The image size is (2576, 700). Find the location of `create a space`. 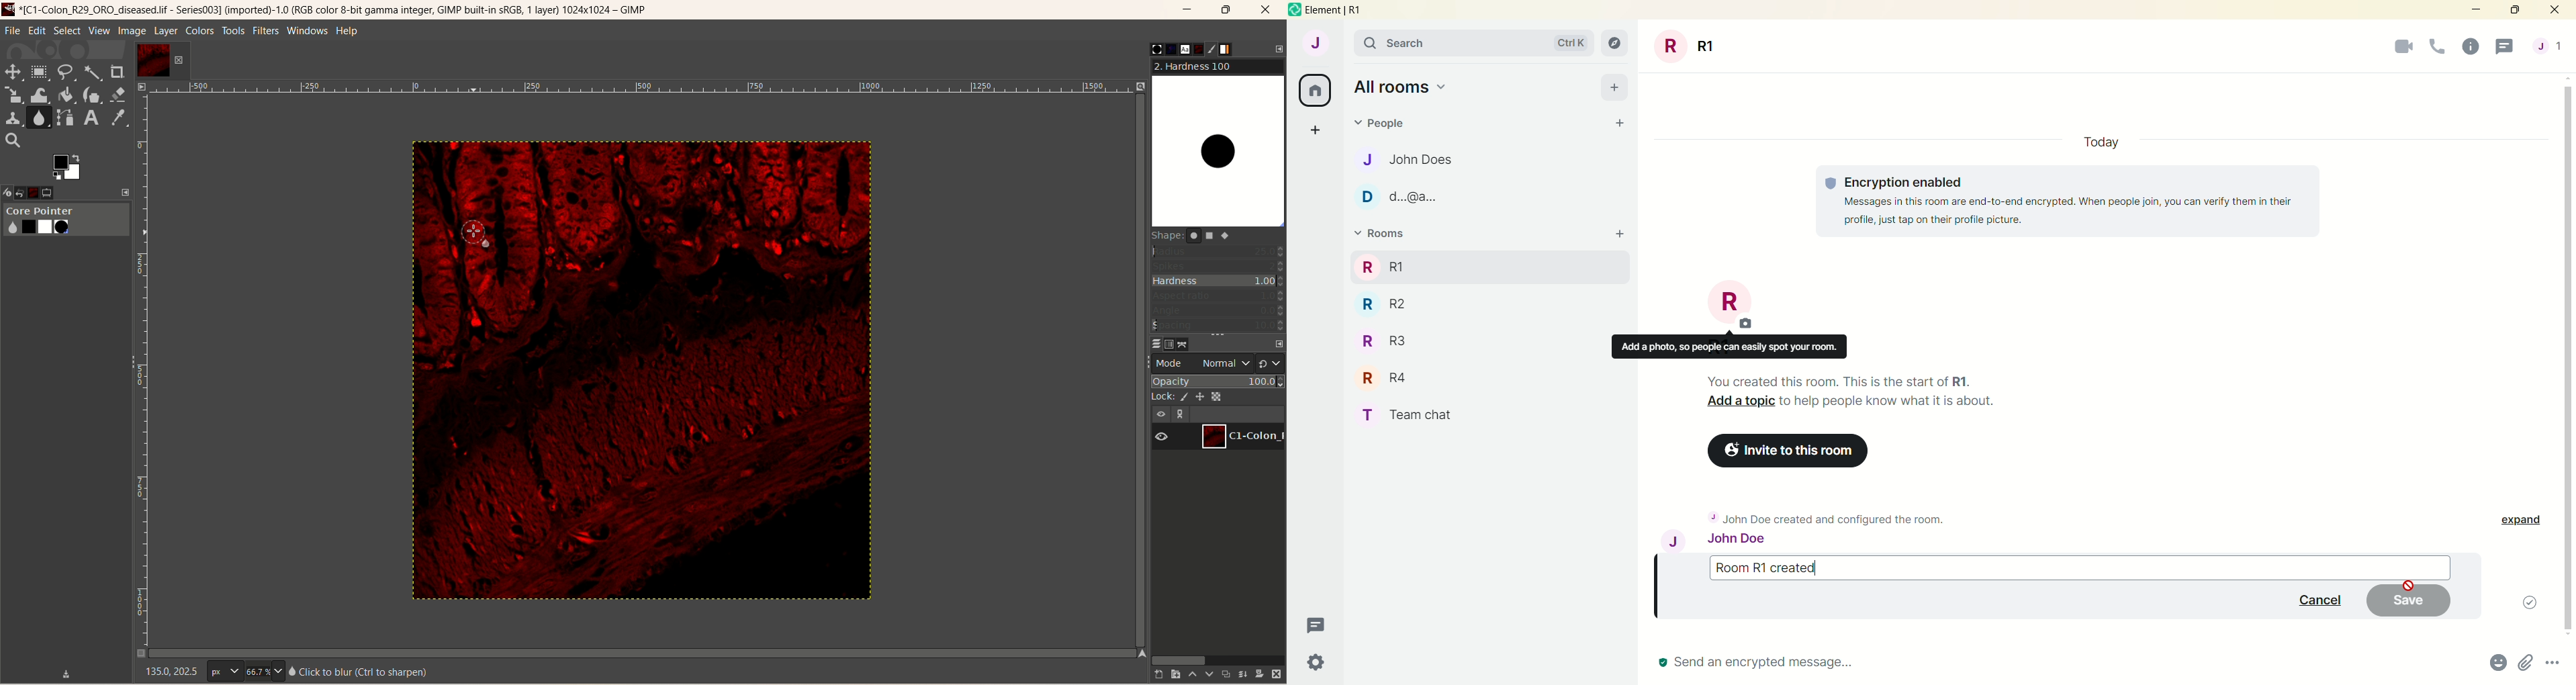

create a space is located at coordinates (1320, 132).